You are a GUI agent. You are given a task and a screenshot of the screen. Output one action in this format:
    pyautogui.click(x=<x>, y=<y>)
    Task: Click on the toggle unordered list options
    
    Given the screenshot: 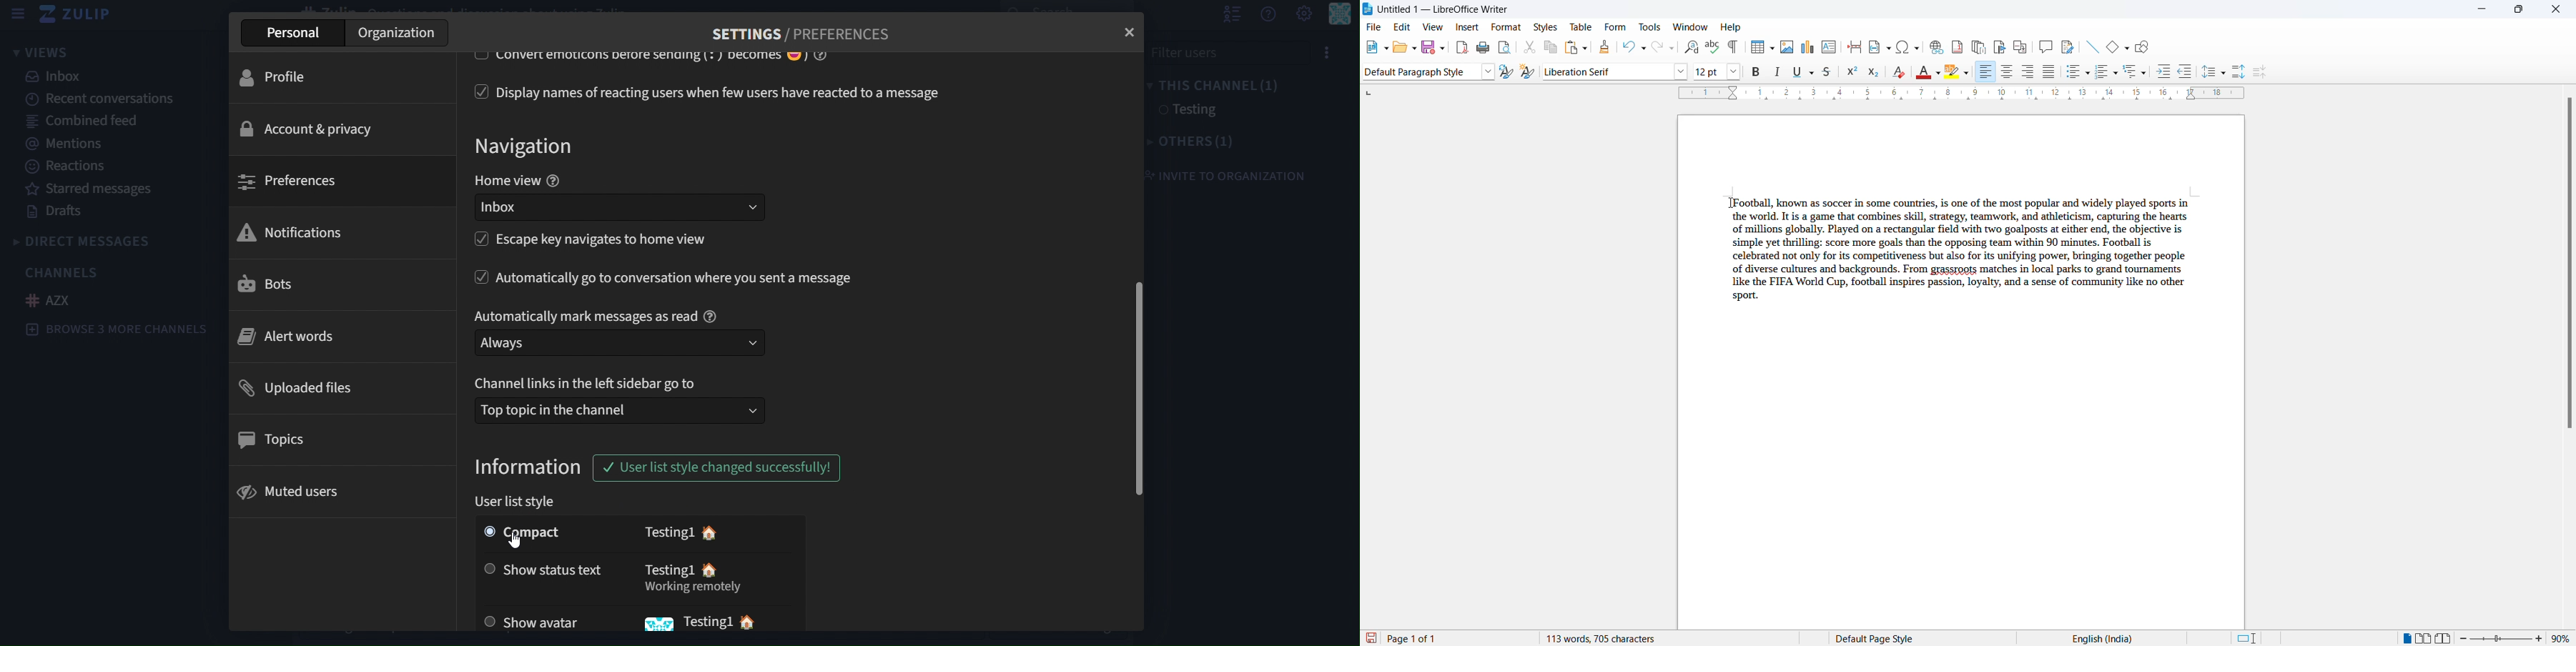 What is the action you would take?
    pyautogui.click(x=2087, y=74)
    